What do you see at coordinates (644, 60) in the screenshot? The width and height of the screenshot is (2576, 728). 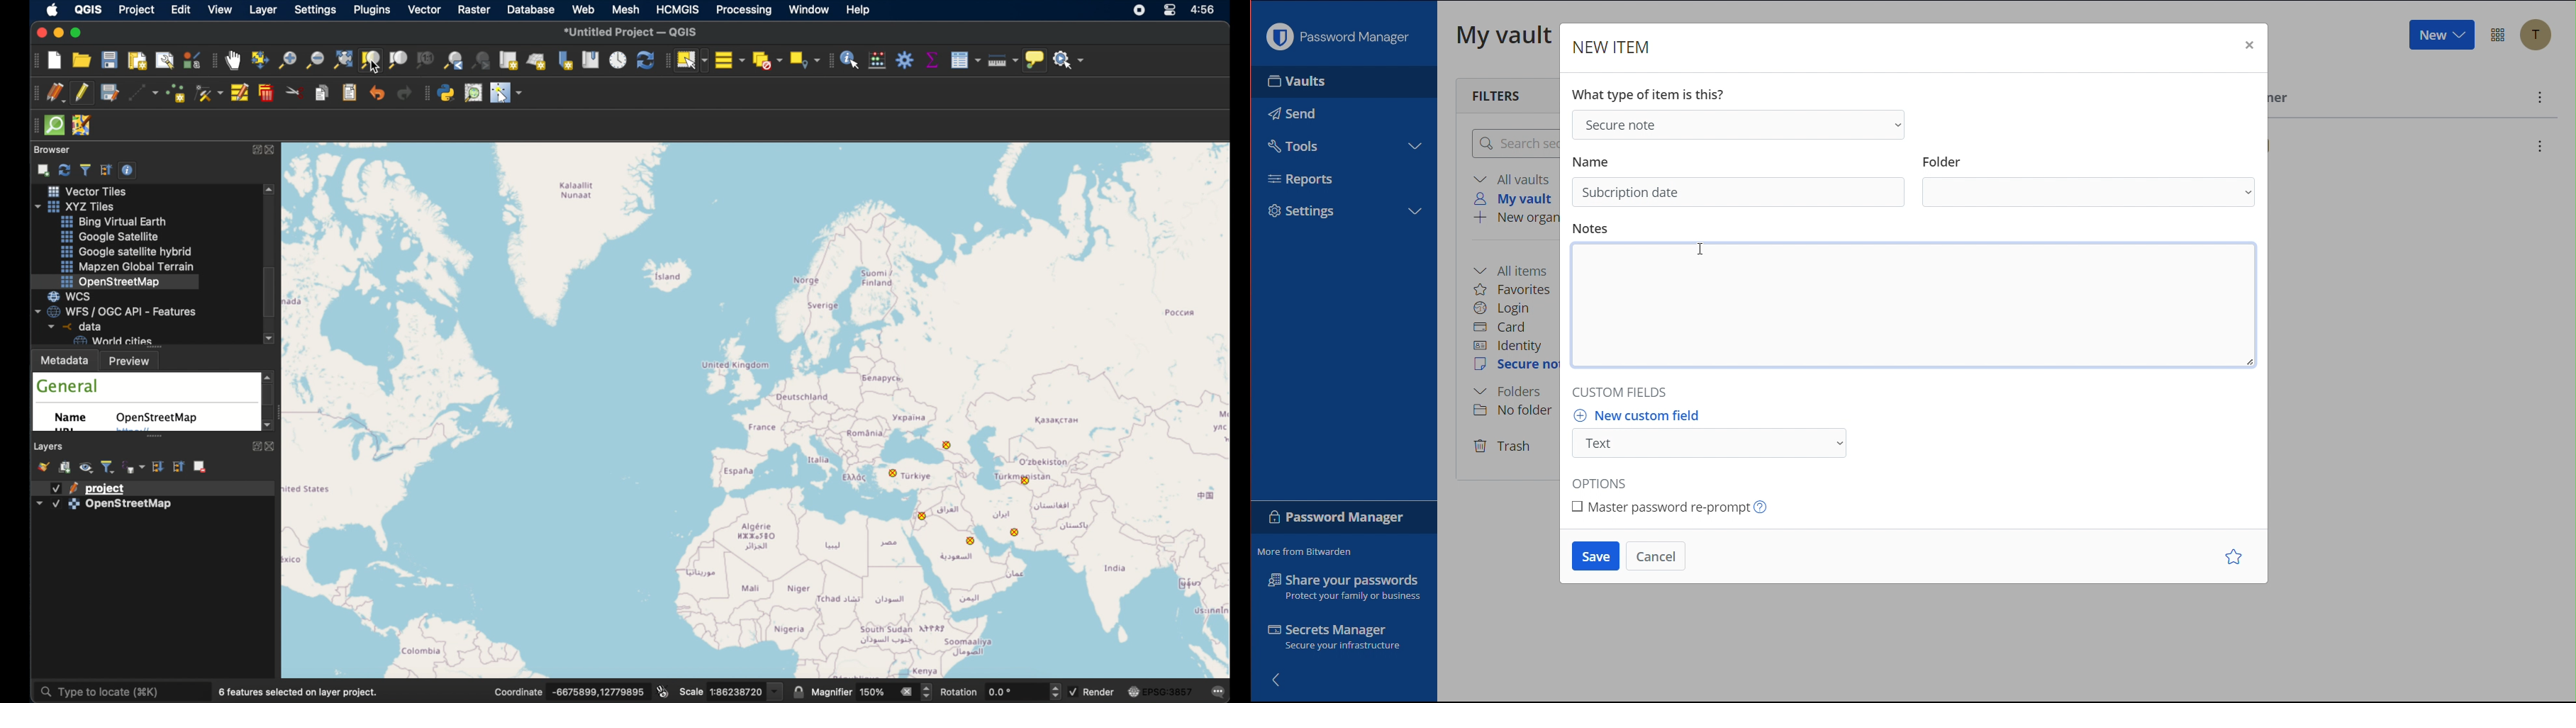 I see `refresh` at bounding box center [644, 60].